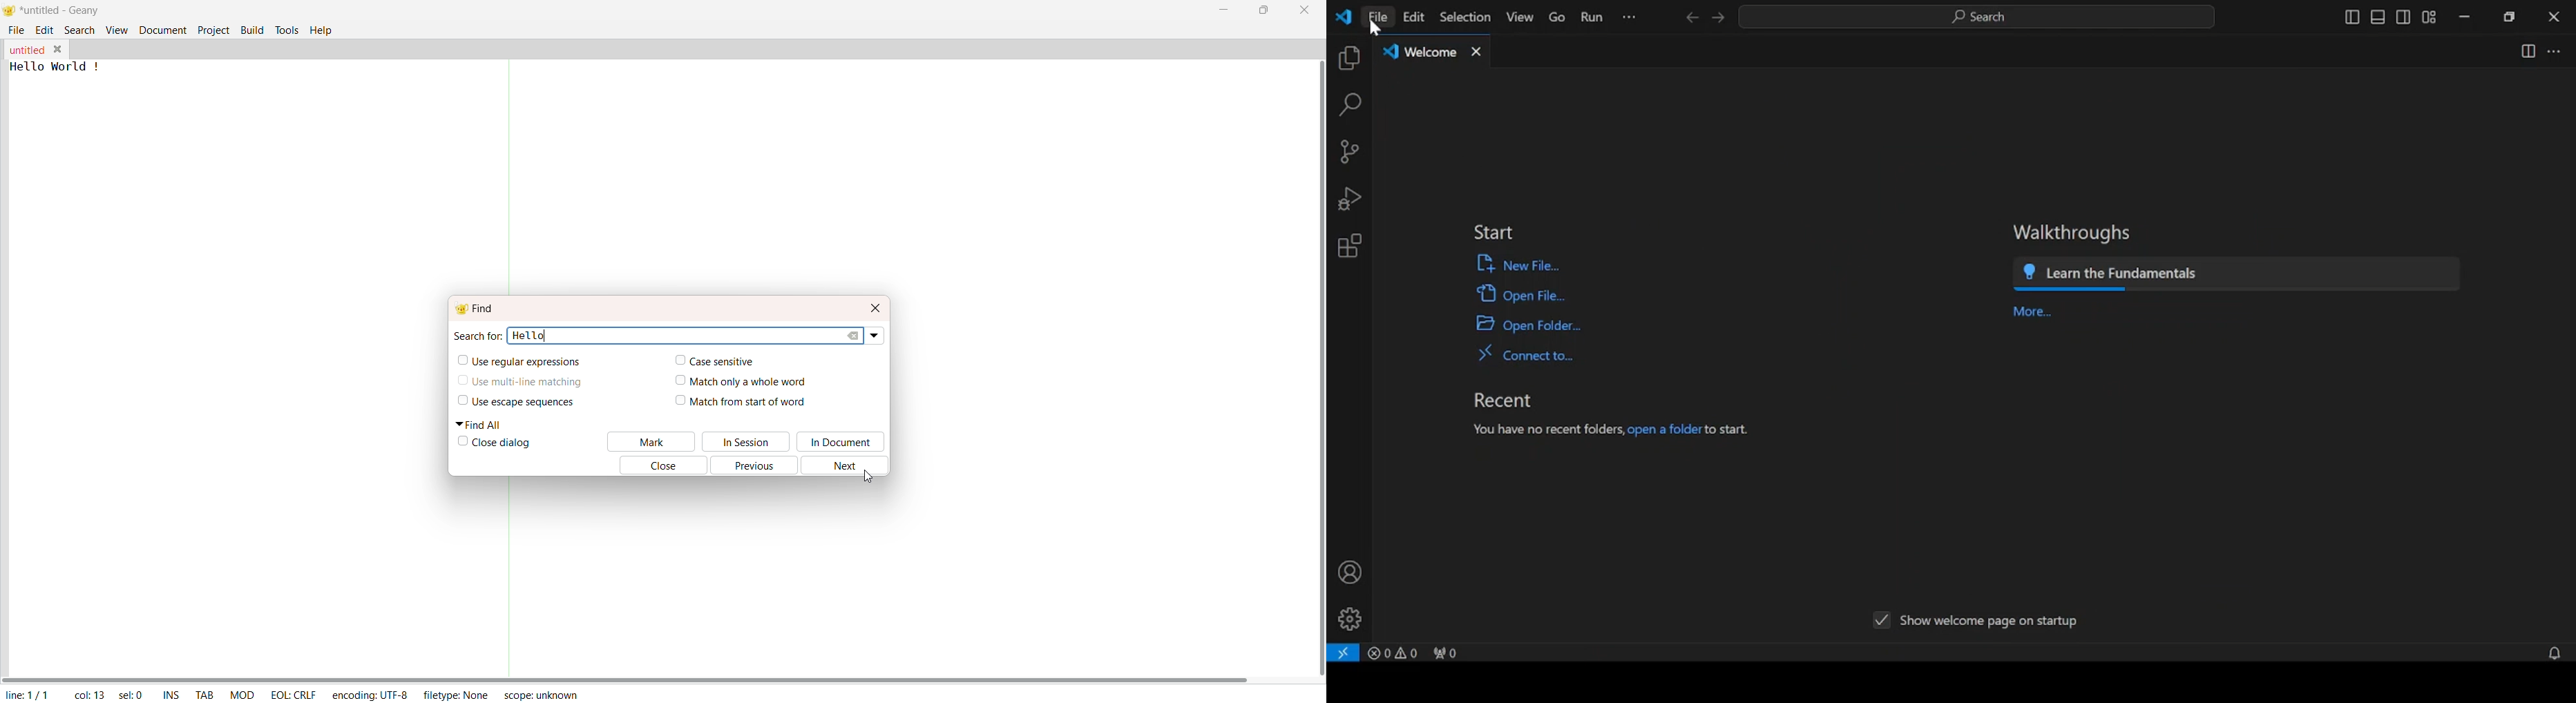 The height and width of the screenshot is (728, 2576). What do you see at coordinates (2378, 18) in the screenshot?
I see `toggle panel` at bounding box center [2378, 18].